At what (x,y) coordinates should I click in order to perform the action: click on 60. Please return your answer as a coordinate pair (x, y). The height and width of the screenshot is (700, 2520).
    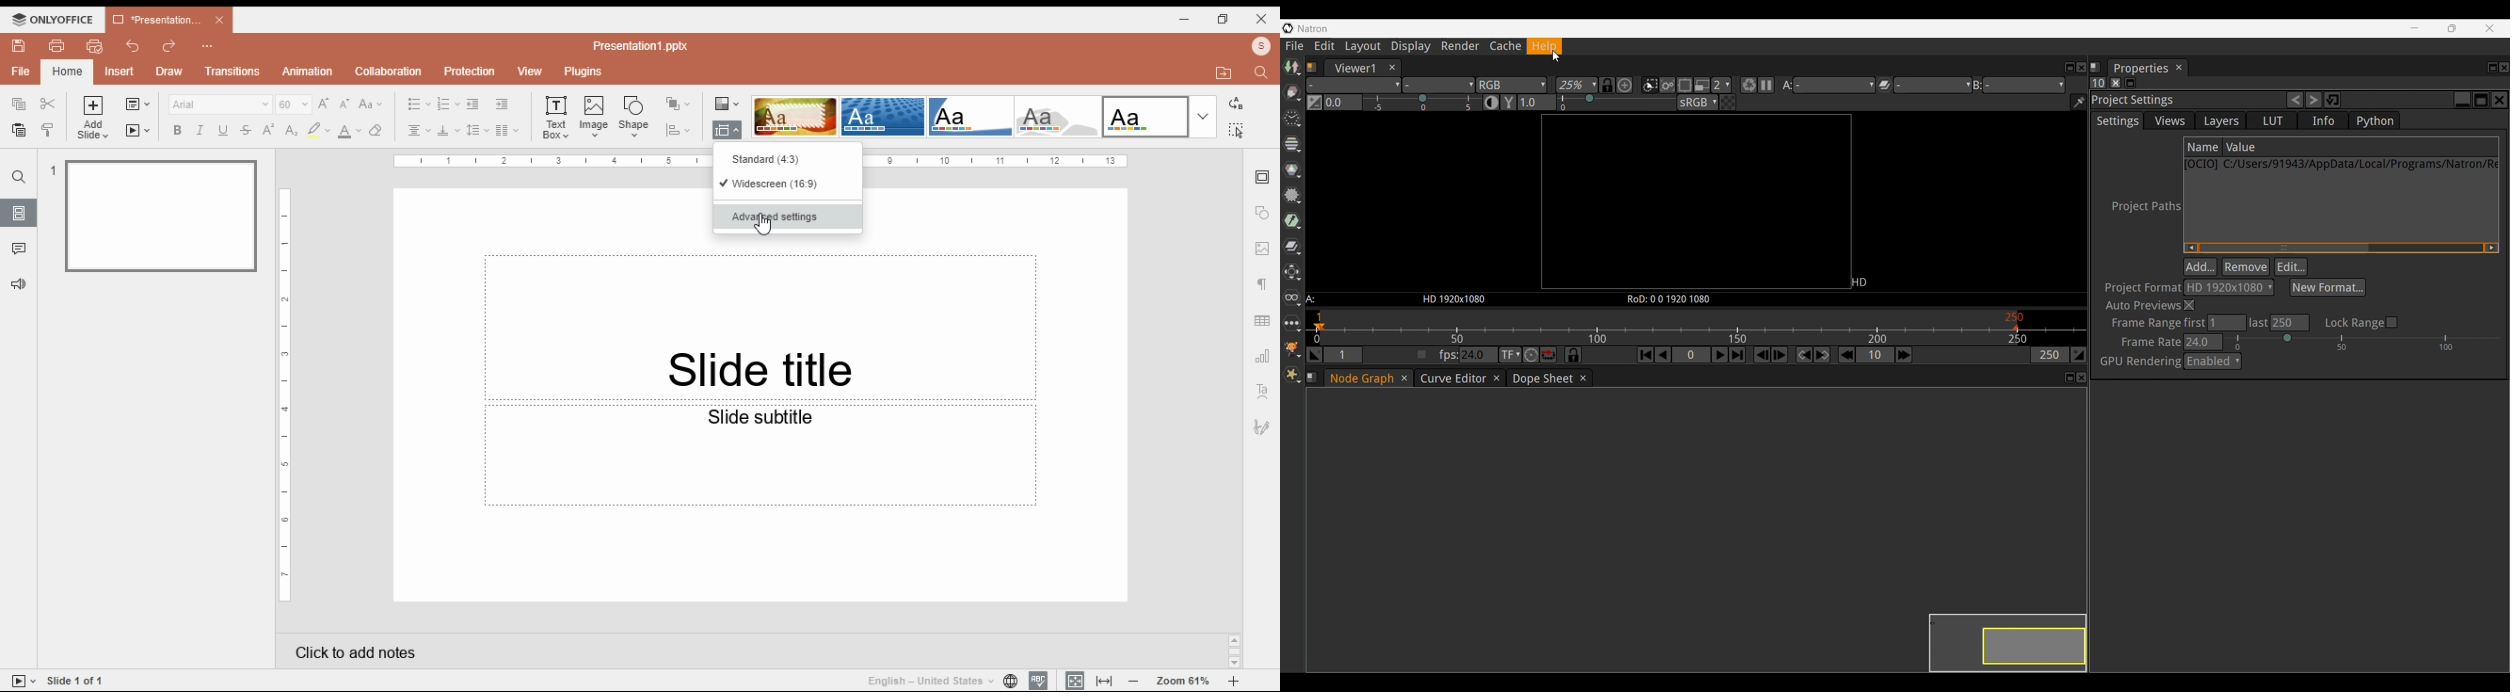
    Looking at the image, I should click on (294, 104).